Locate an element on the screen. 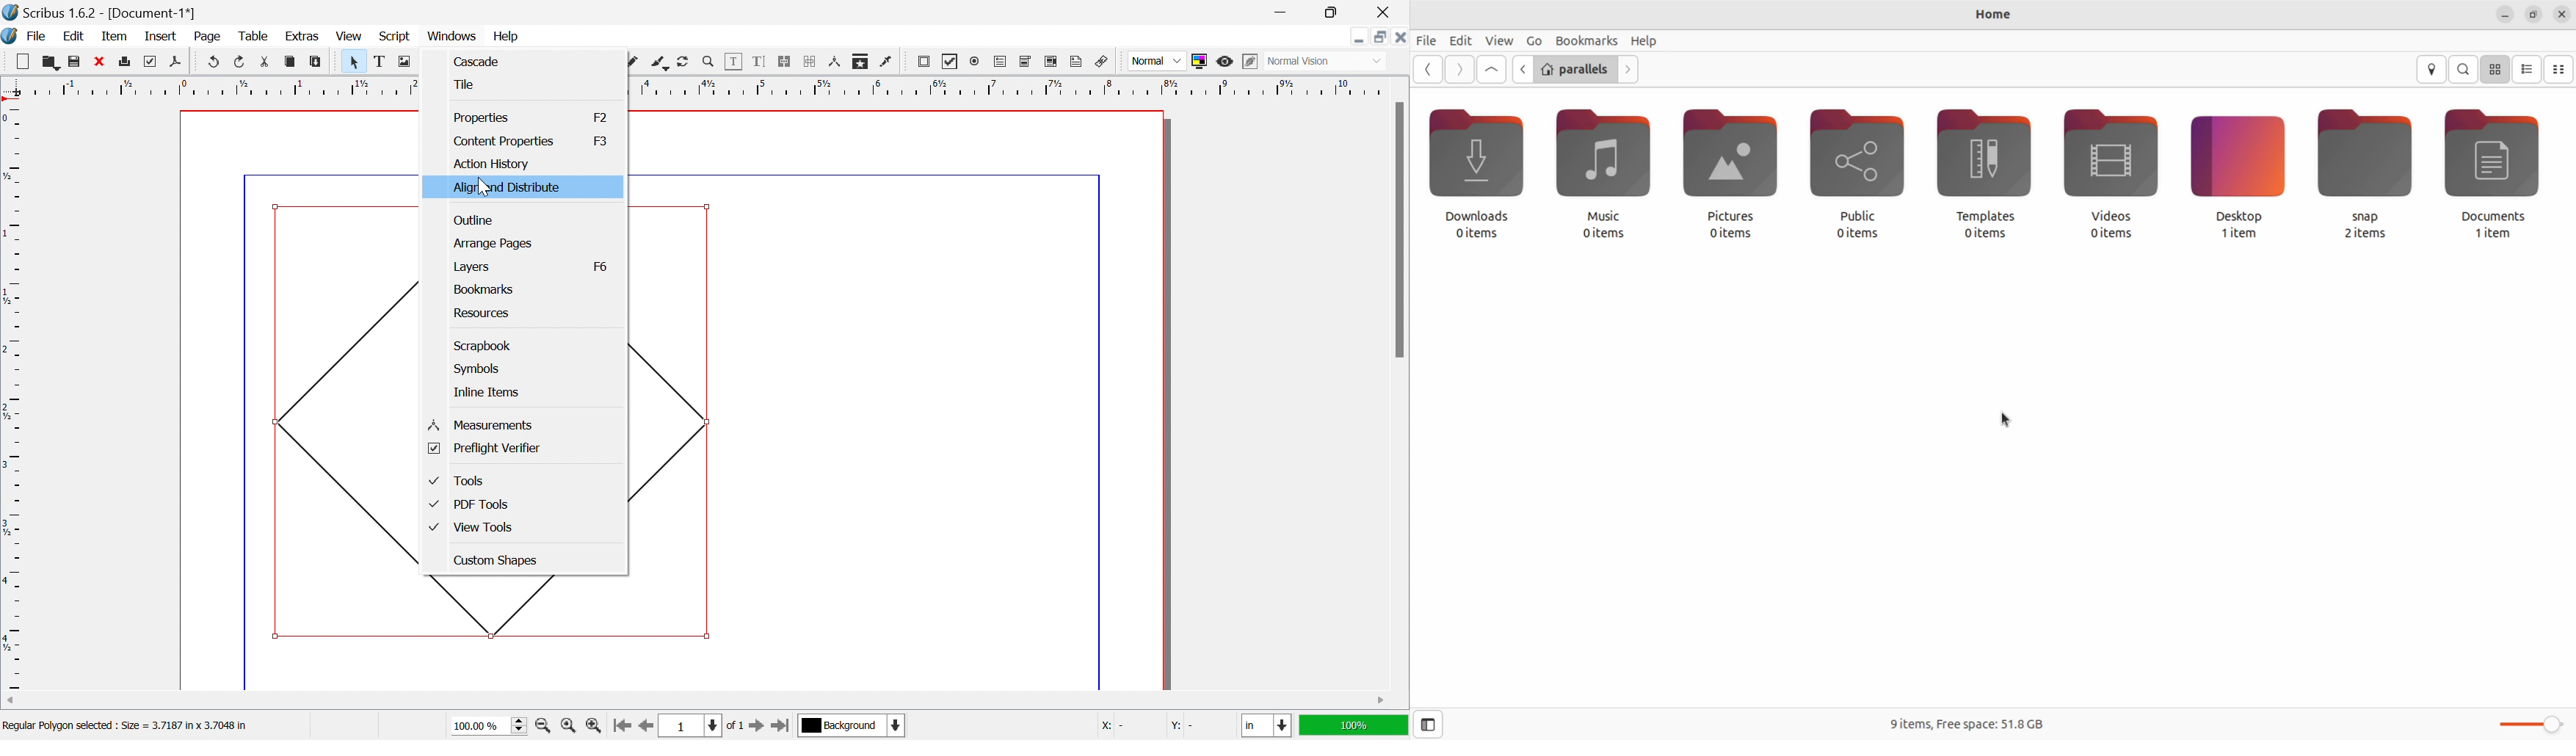 The height and width of the screenshot is (756, 2576). Scrapbook is located at coordinates (483, 345).